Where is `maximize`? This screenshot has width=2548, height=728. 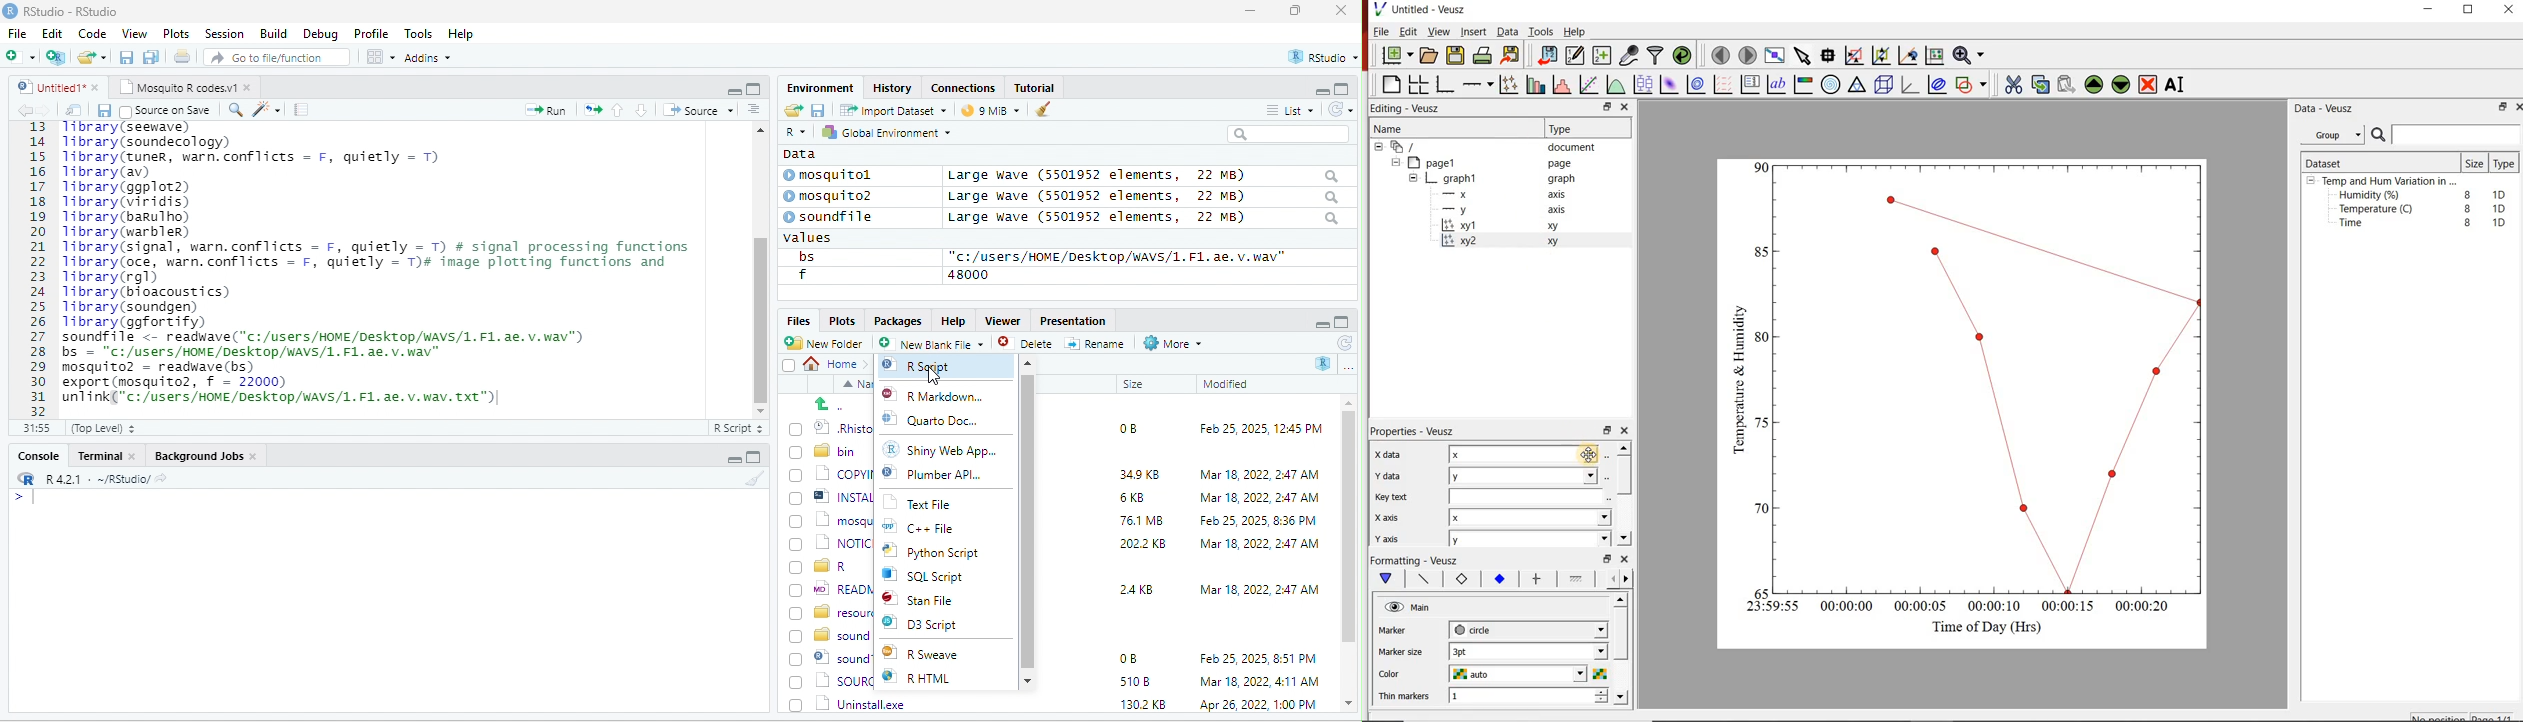 maximize is located at coordinates (753, 457).